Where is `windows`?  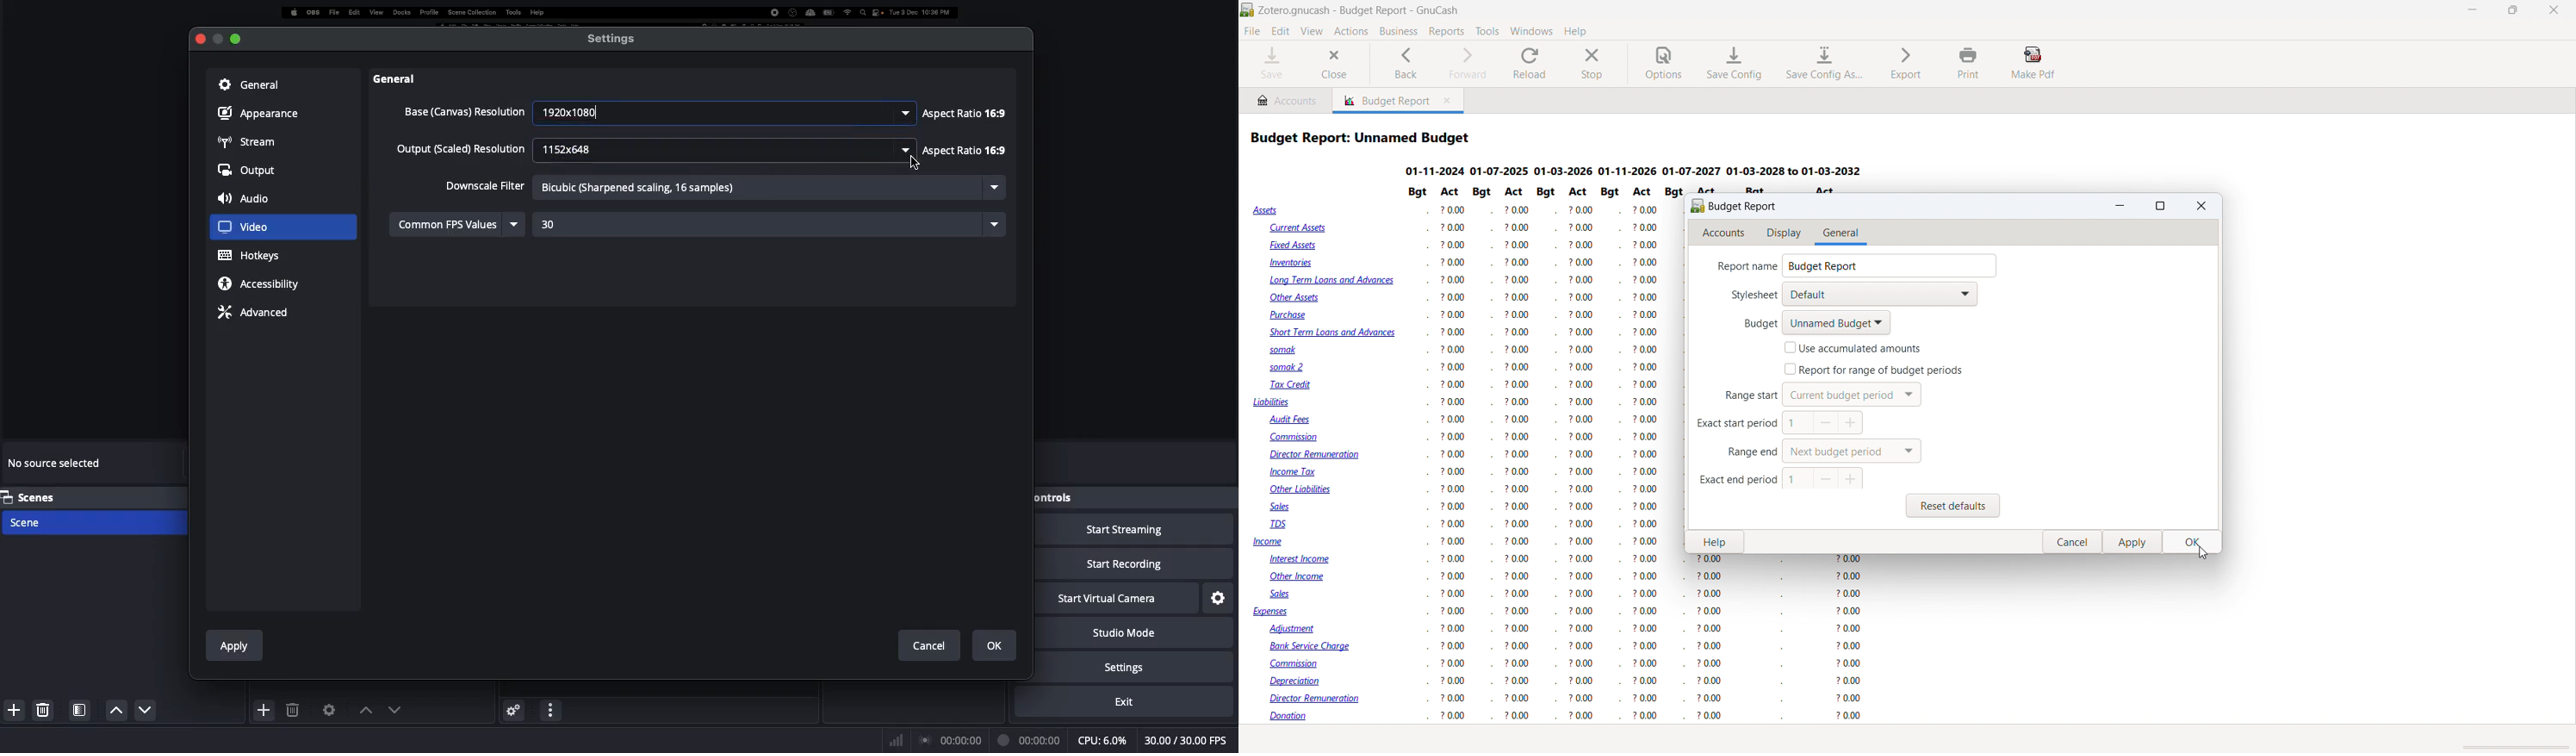
windows is located at coordinates (1532, 31).